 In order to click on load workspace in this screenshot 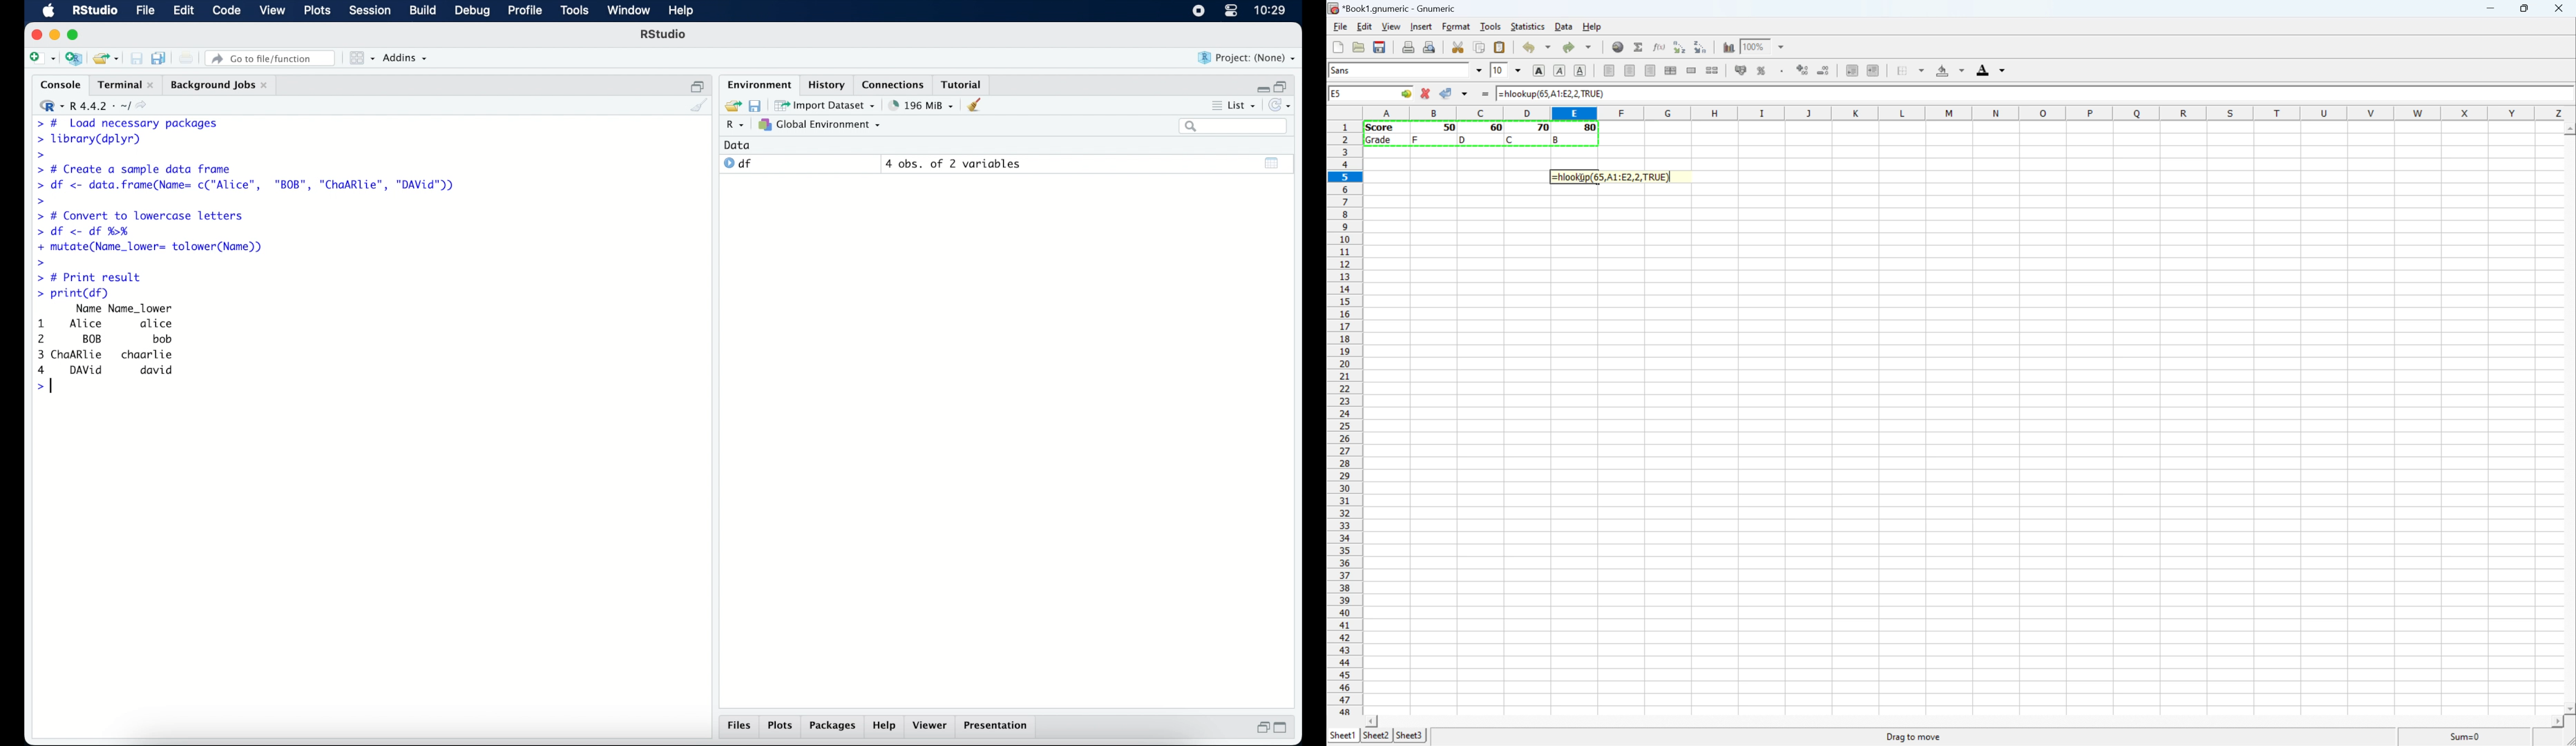, I will do `click(731, 104)`.